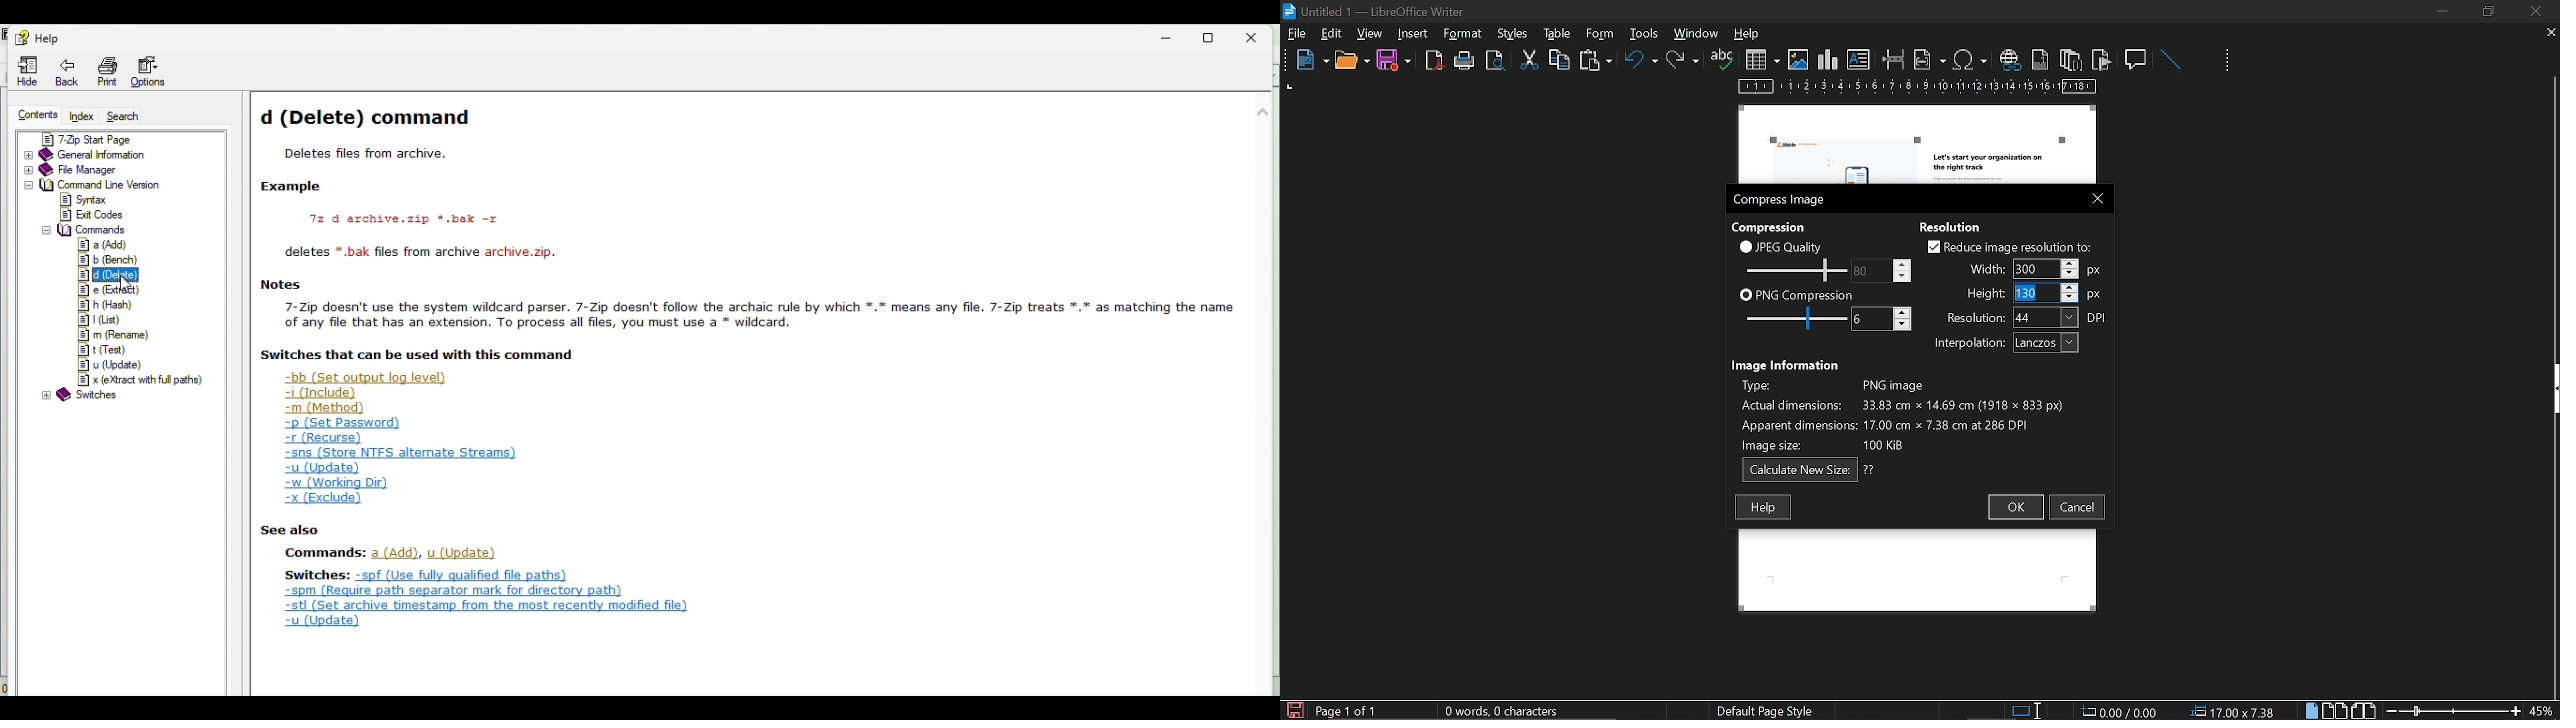 This screenshot has height=728, width=2576. Describe the element at coordinates (358, 377) in the screenshot. I see `-bb (Set output log level)` at that location.